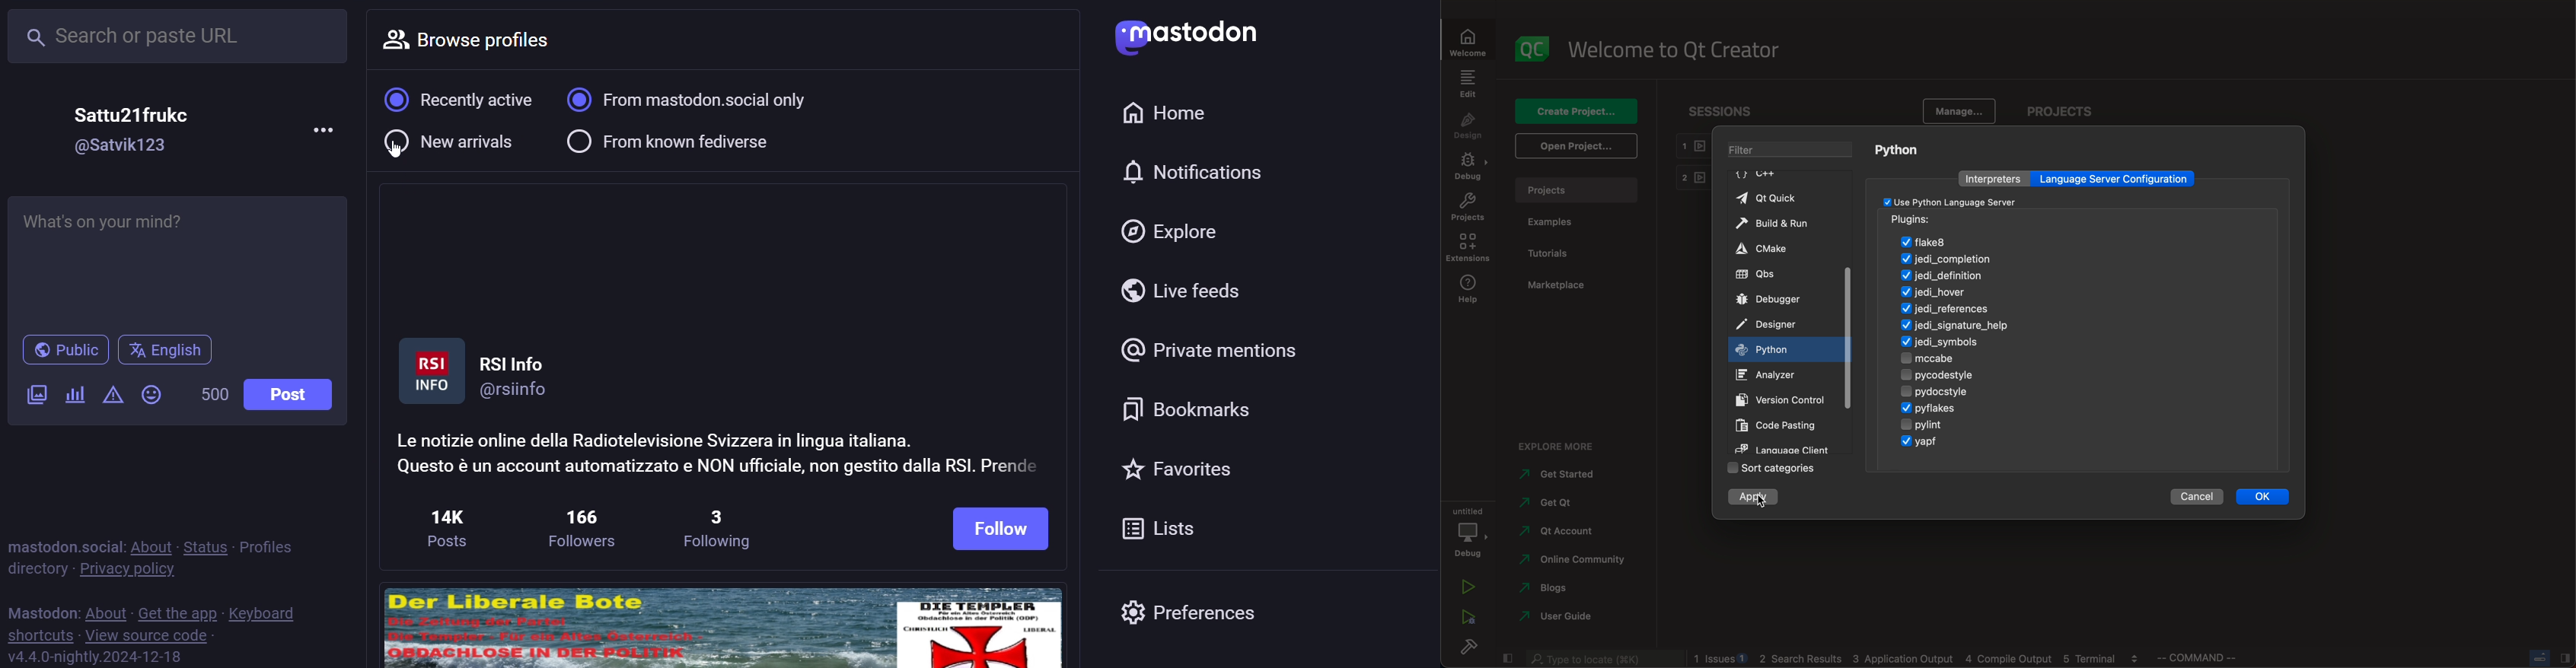  What do you see at coordinates (2196, 657) in the screenshot?
I see `command` at bounding box center [2196, 657].